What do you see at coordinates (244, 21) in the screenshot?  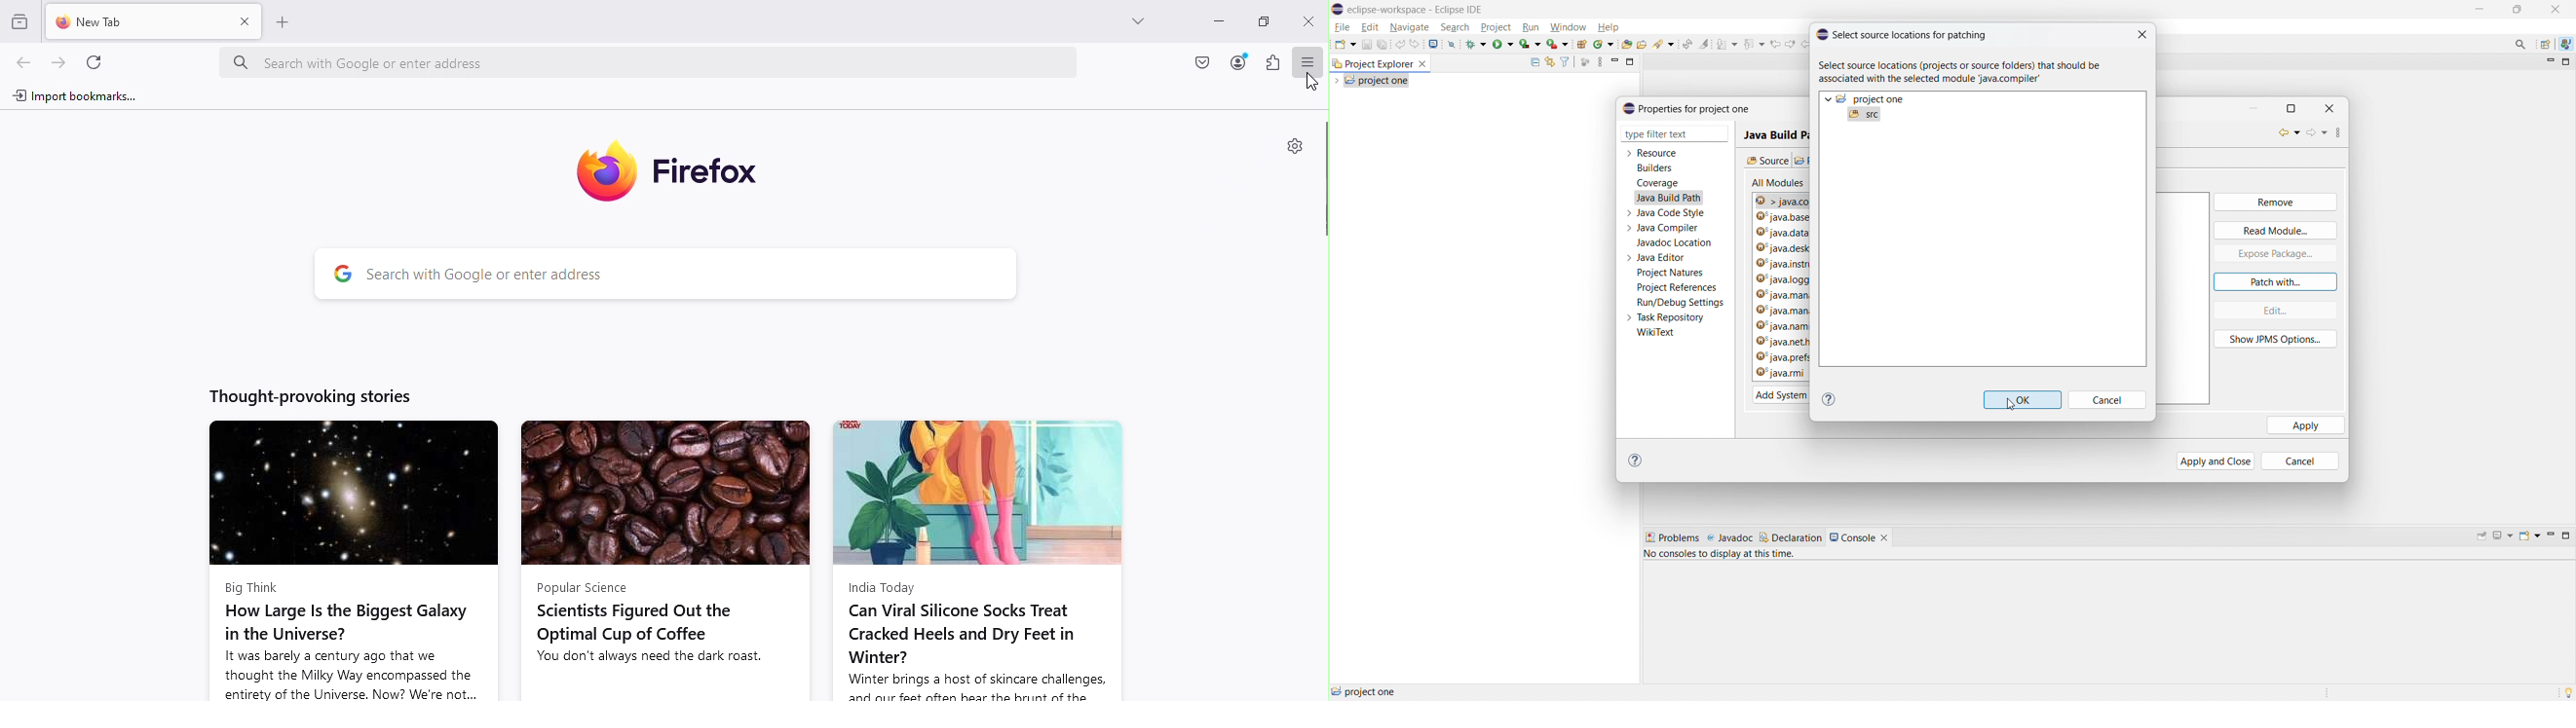 I see `Close tab` at bounding box center [244, 21].